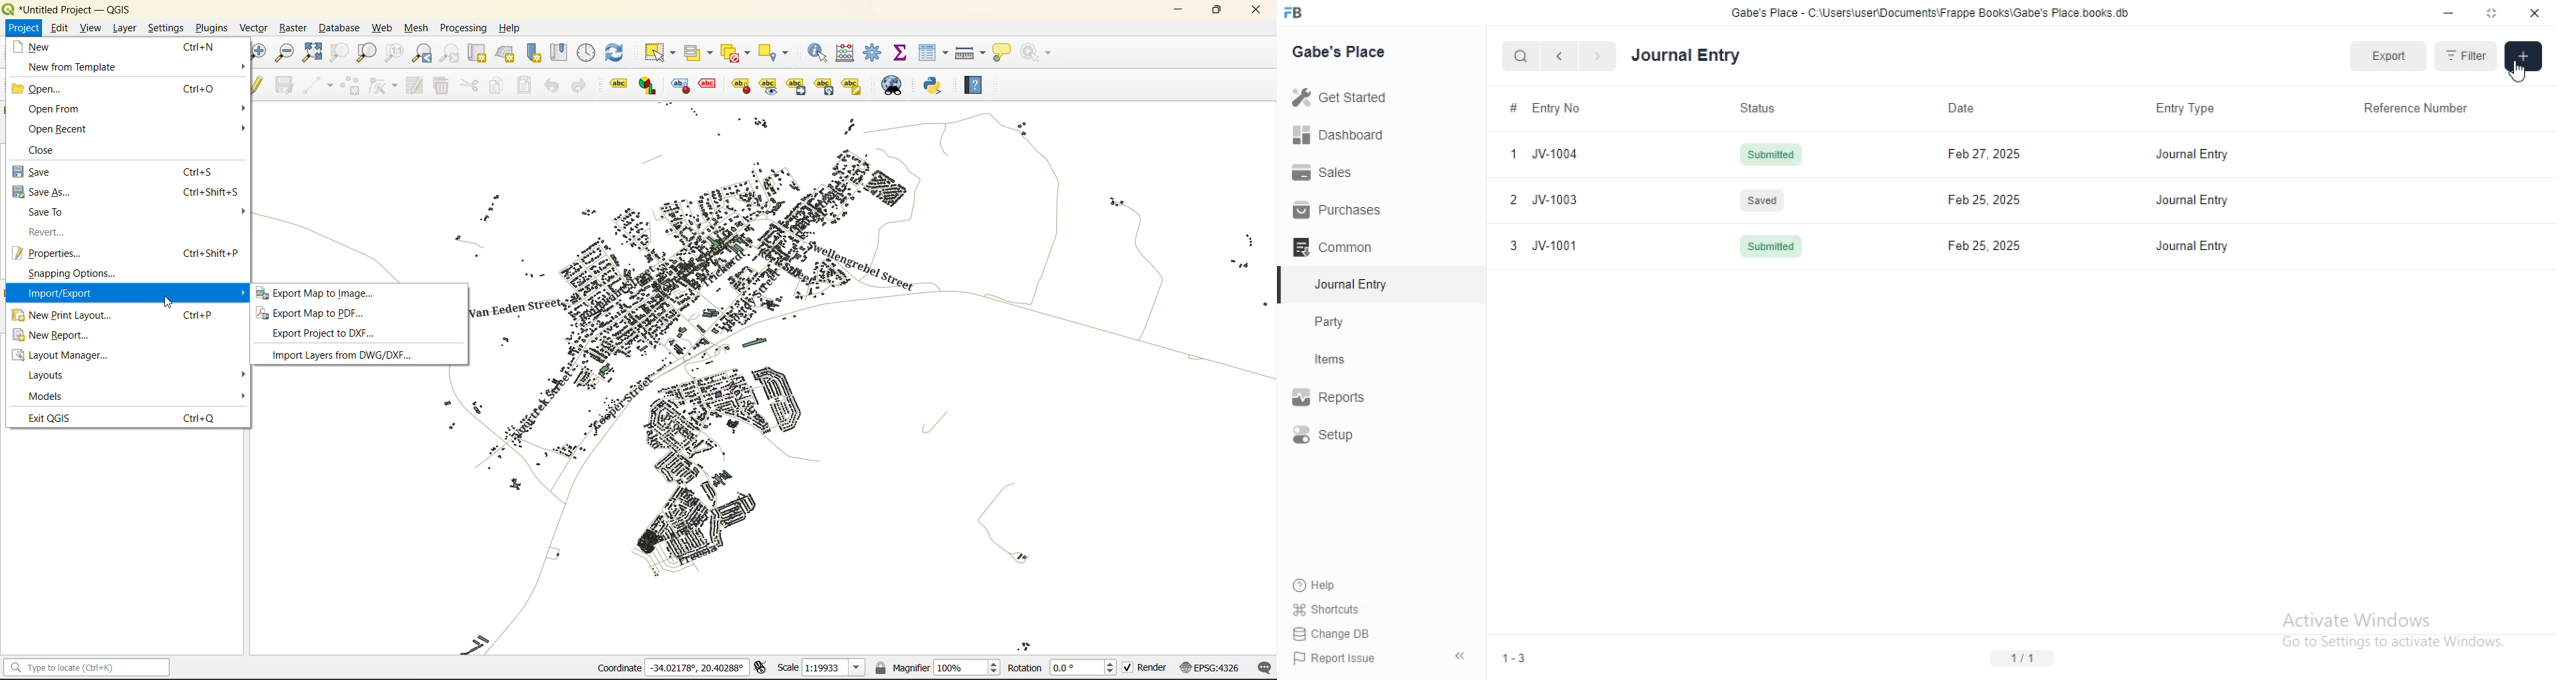  Describe the element at coordinates (1338, 247) in the screenshot. I see `Common` at that location.